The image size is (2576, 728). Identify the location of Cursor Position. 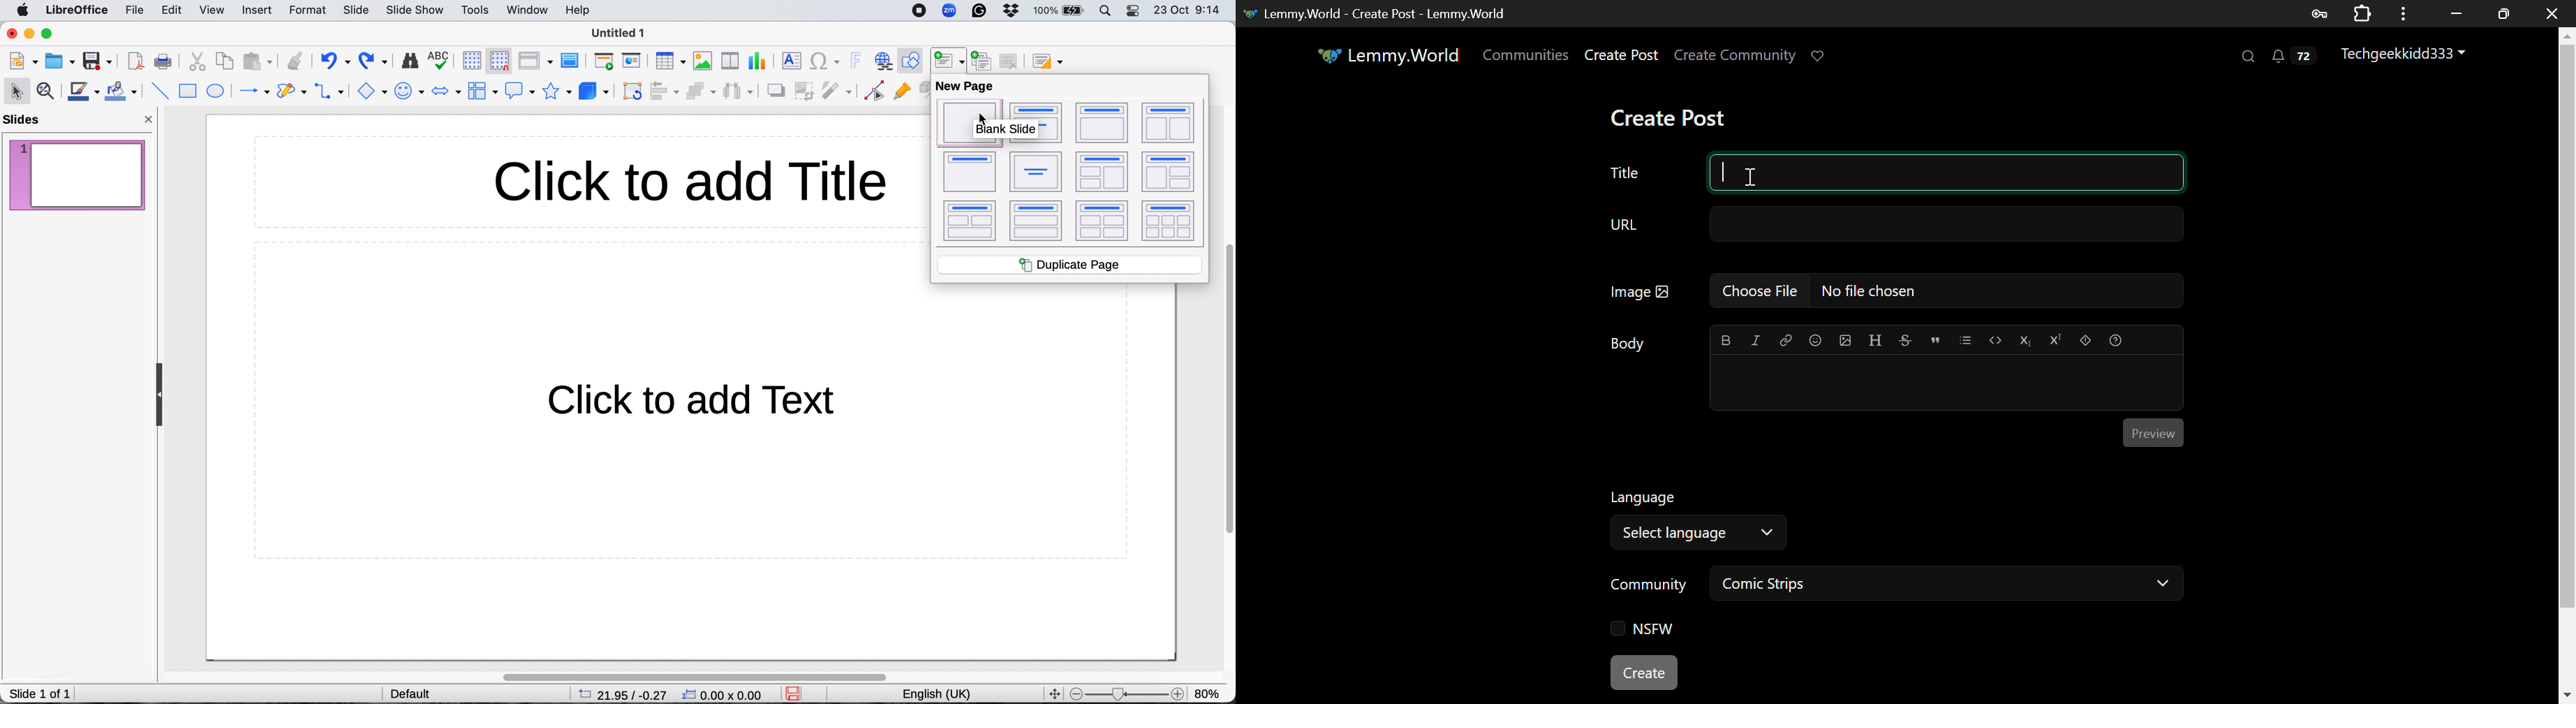
(1751, 177).